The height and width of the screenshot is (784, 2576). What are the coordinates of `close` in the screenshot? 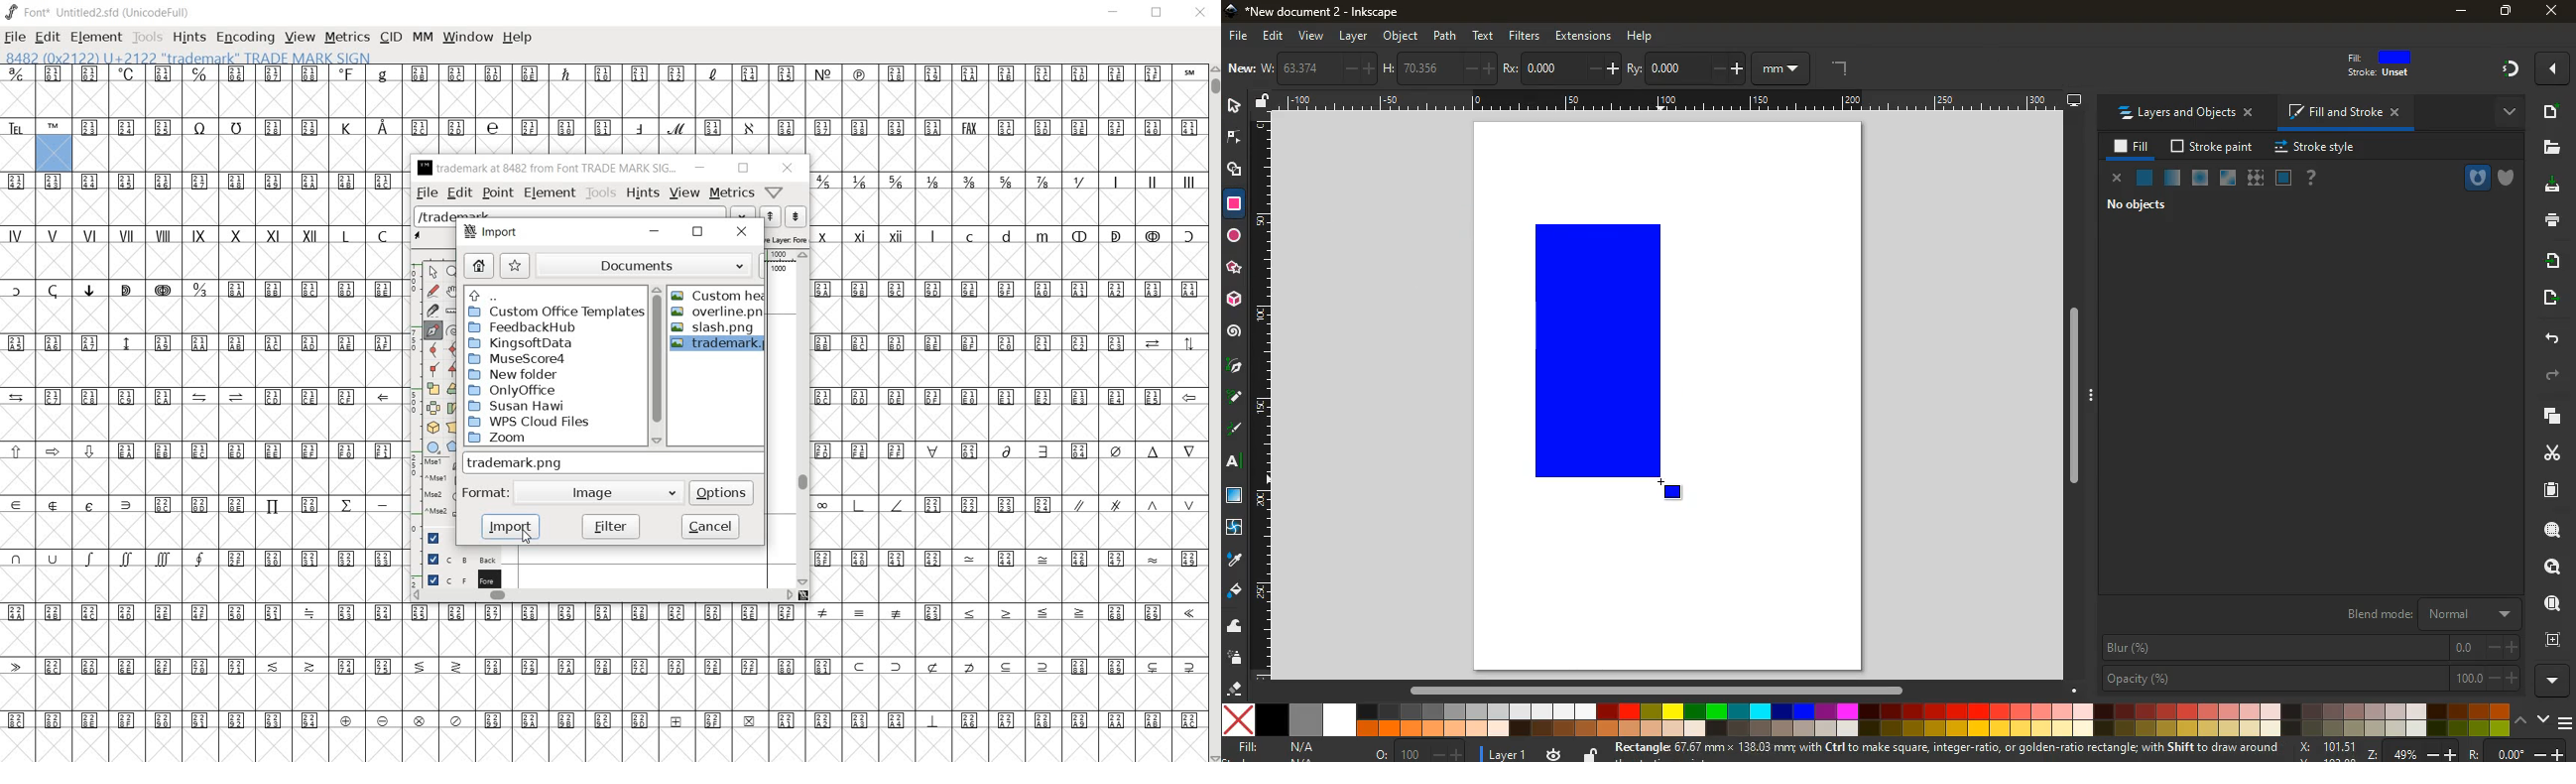 It's located at (746, 232).